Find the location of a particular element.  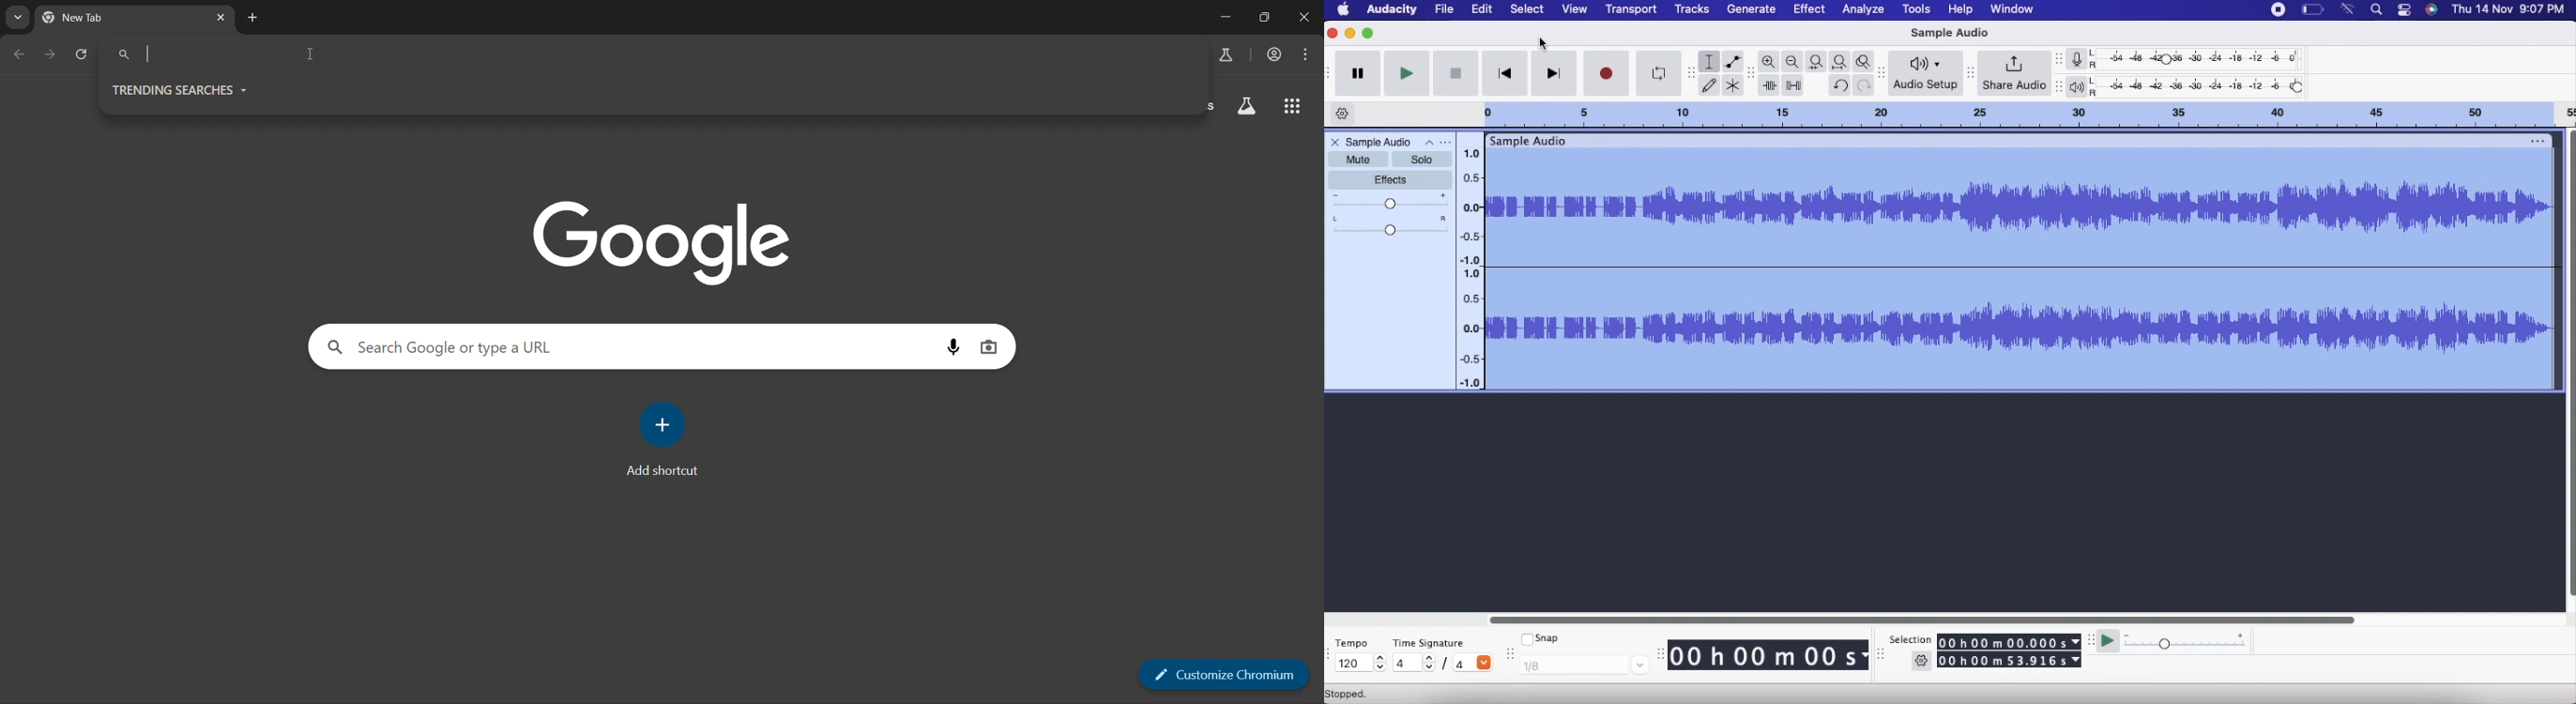

minimize is located at coordinates (1223, 17).